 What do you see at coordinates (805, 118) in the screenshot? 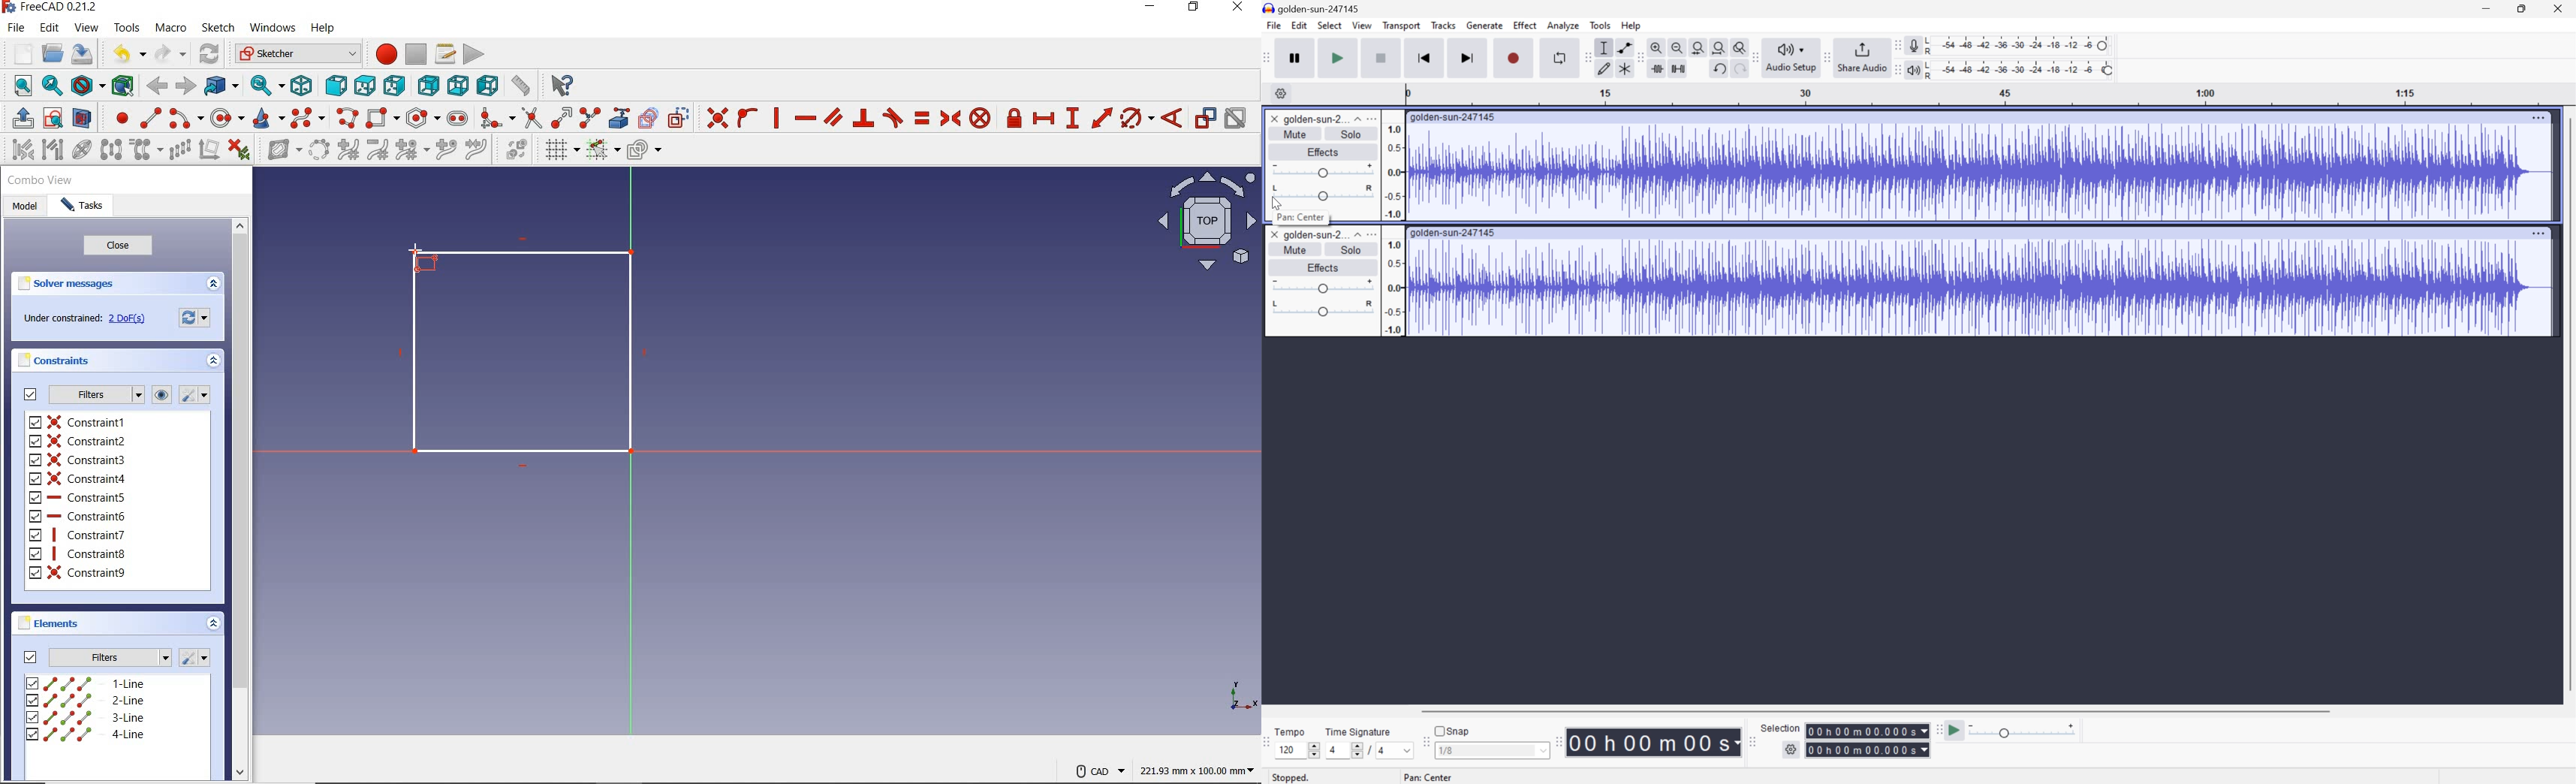
I see `constrain horizontally` at bounding box center [805, 118].